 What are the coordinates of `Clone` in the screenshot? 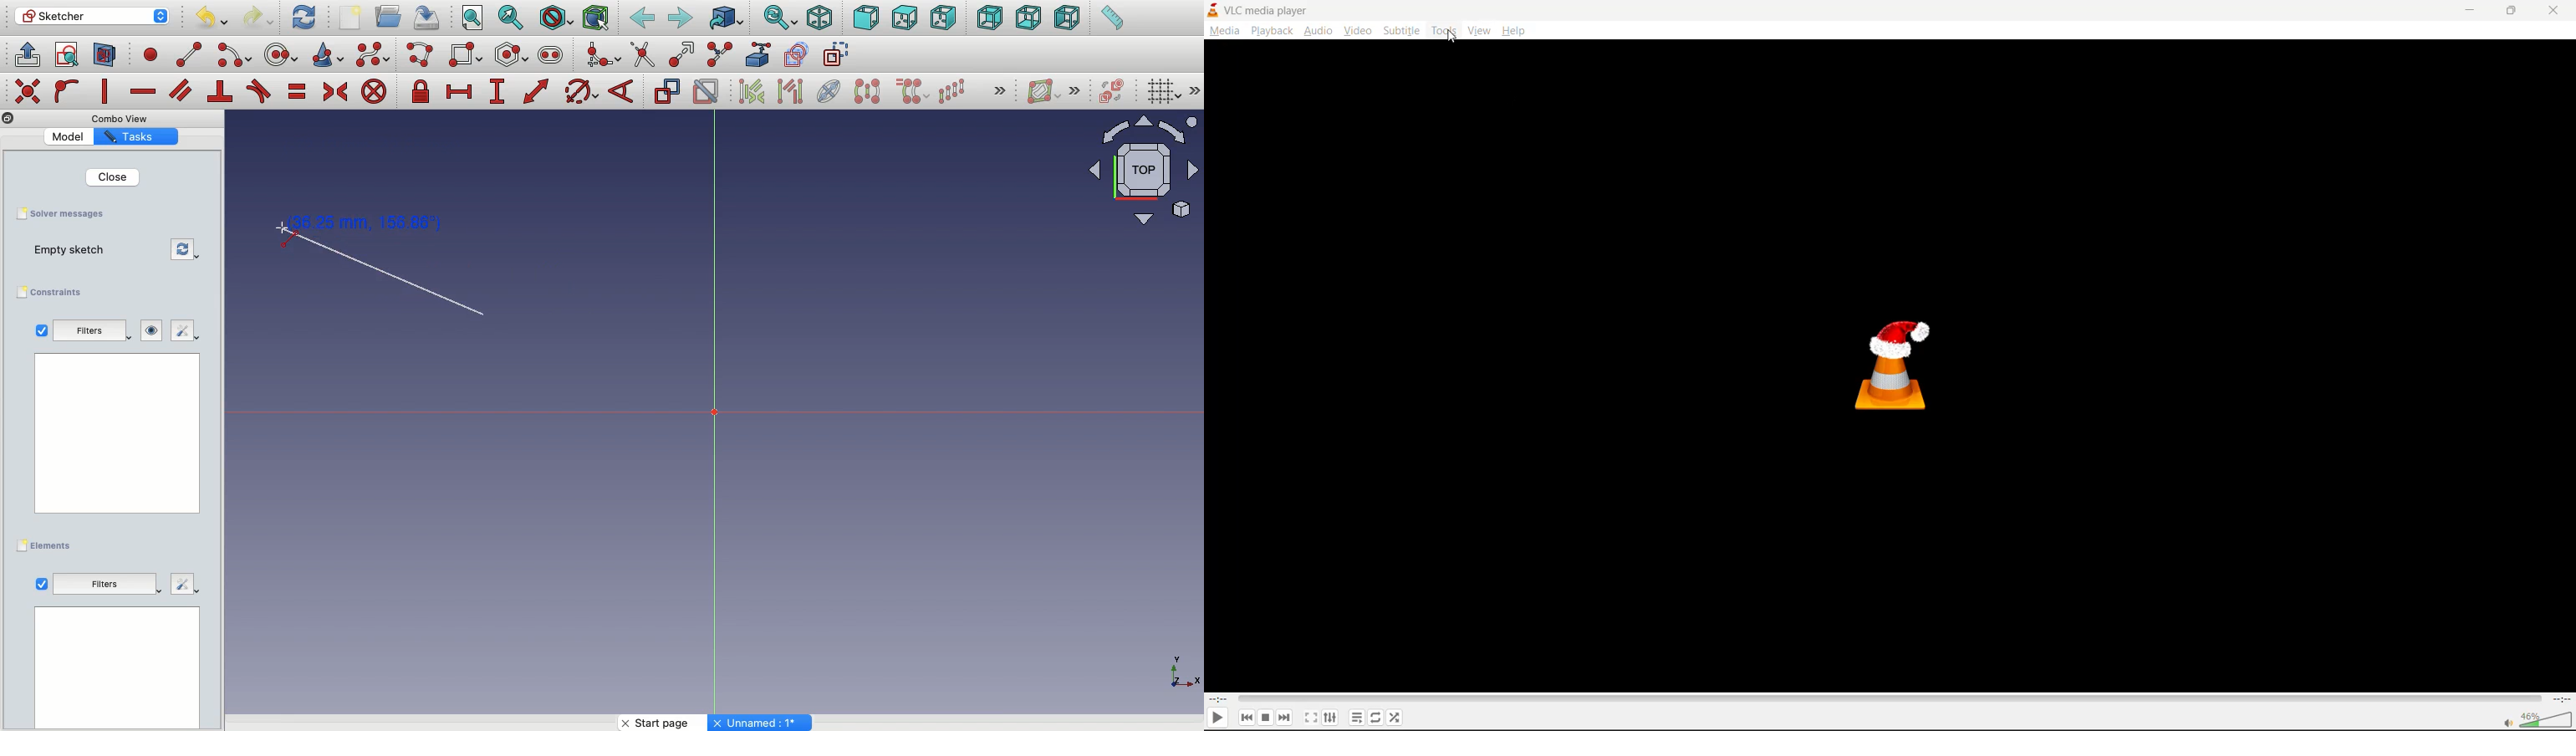 It's located at (914, 93).